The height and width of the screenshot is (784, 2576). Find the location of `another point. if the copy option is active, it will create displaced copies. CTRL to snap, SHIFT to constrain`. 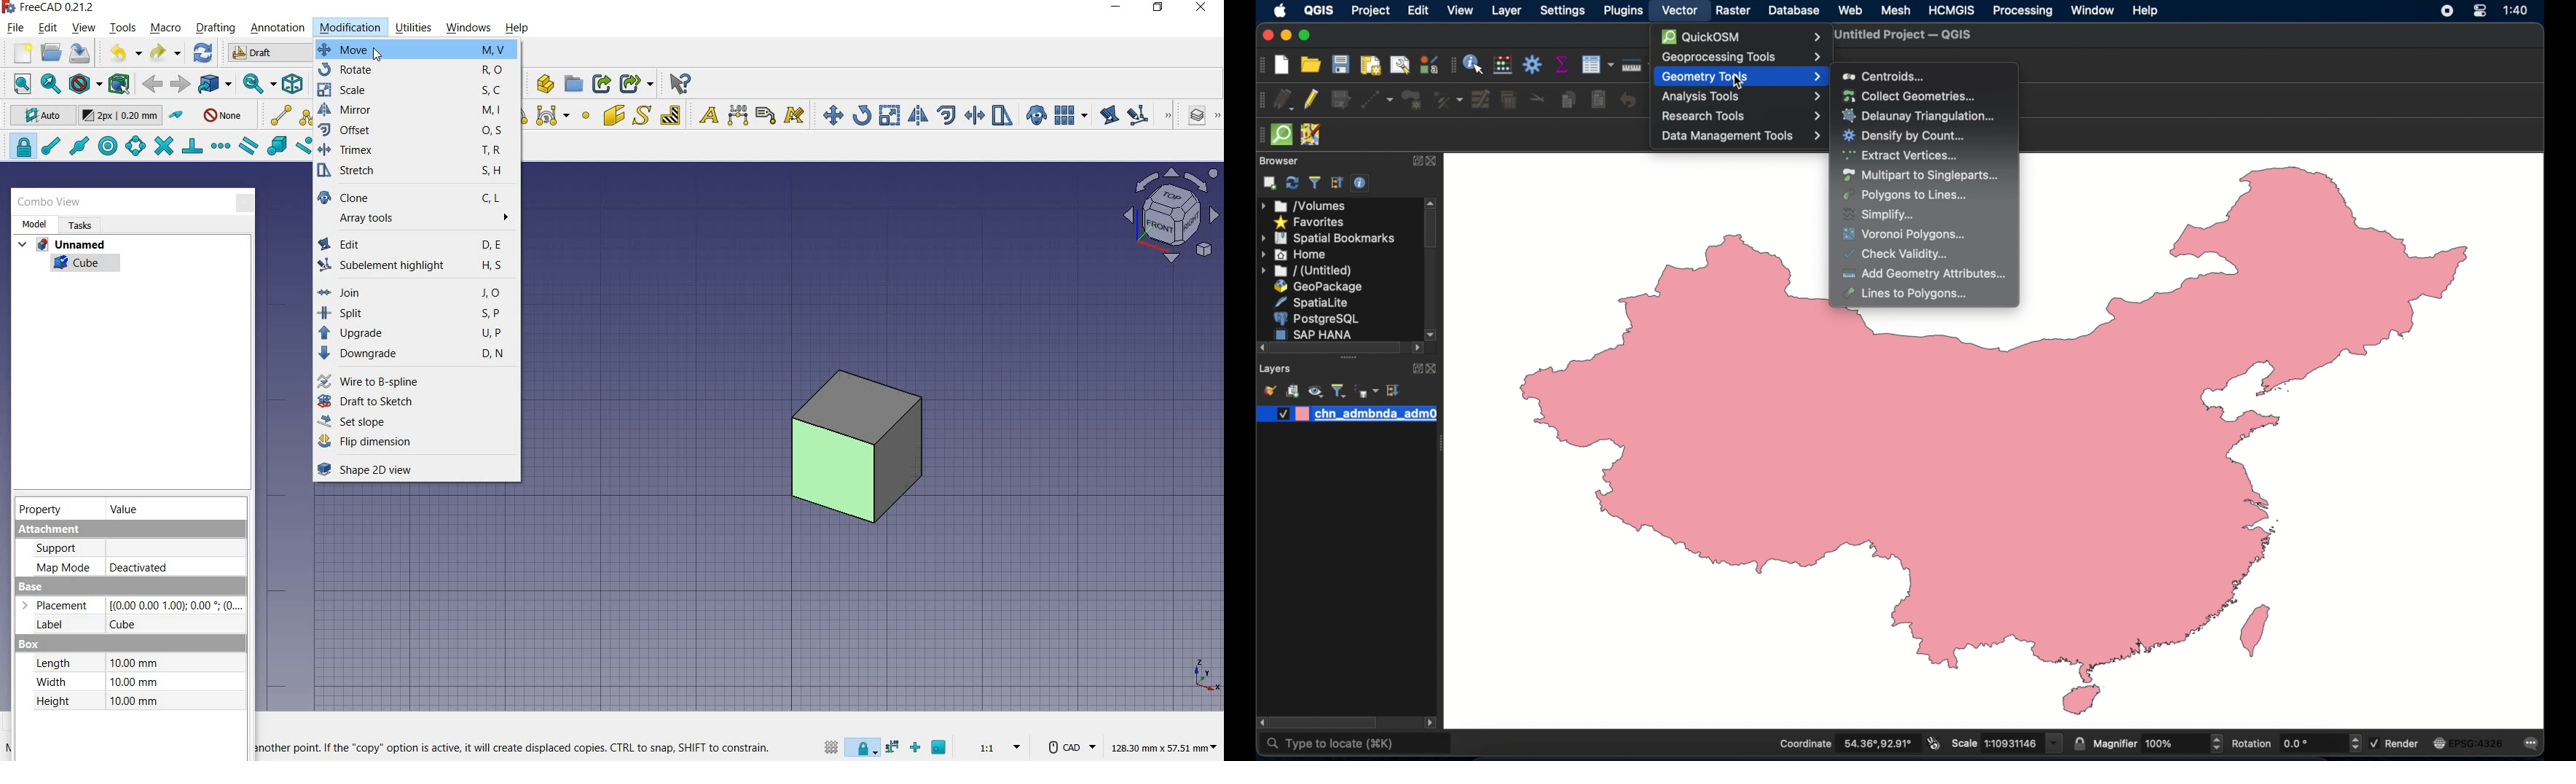

another point. if the copy option is active, it will create displaced copies. CTRL to snap, SHIFT to constrain is located at coordinates (517, 749).